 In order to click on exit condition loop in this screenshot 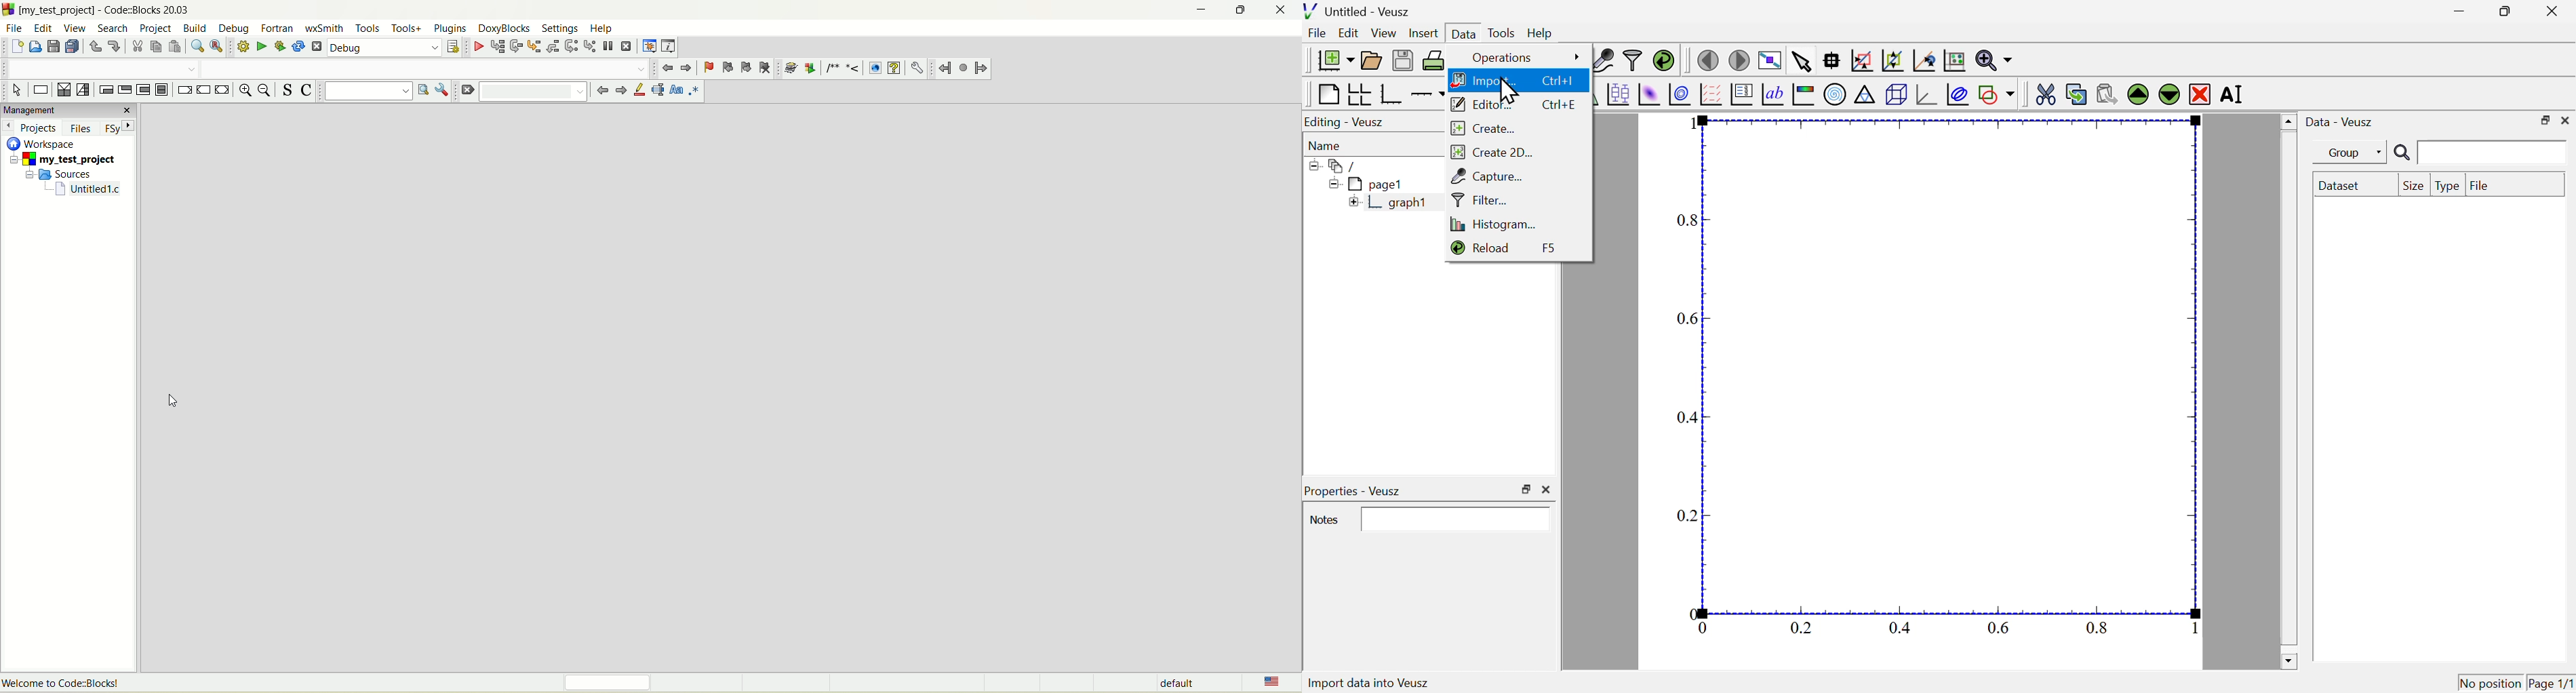, I will do `click(125, 89)`.